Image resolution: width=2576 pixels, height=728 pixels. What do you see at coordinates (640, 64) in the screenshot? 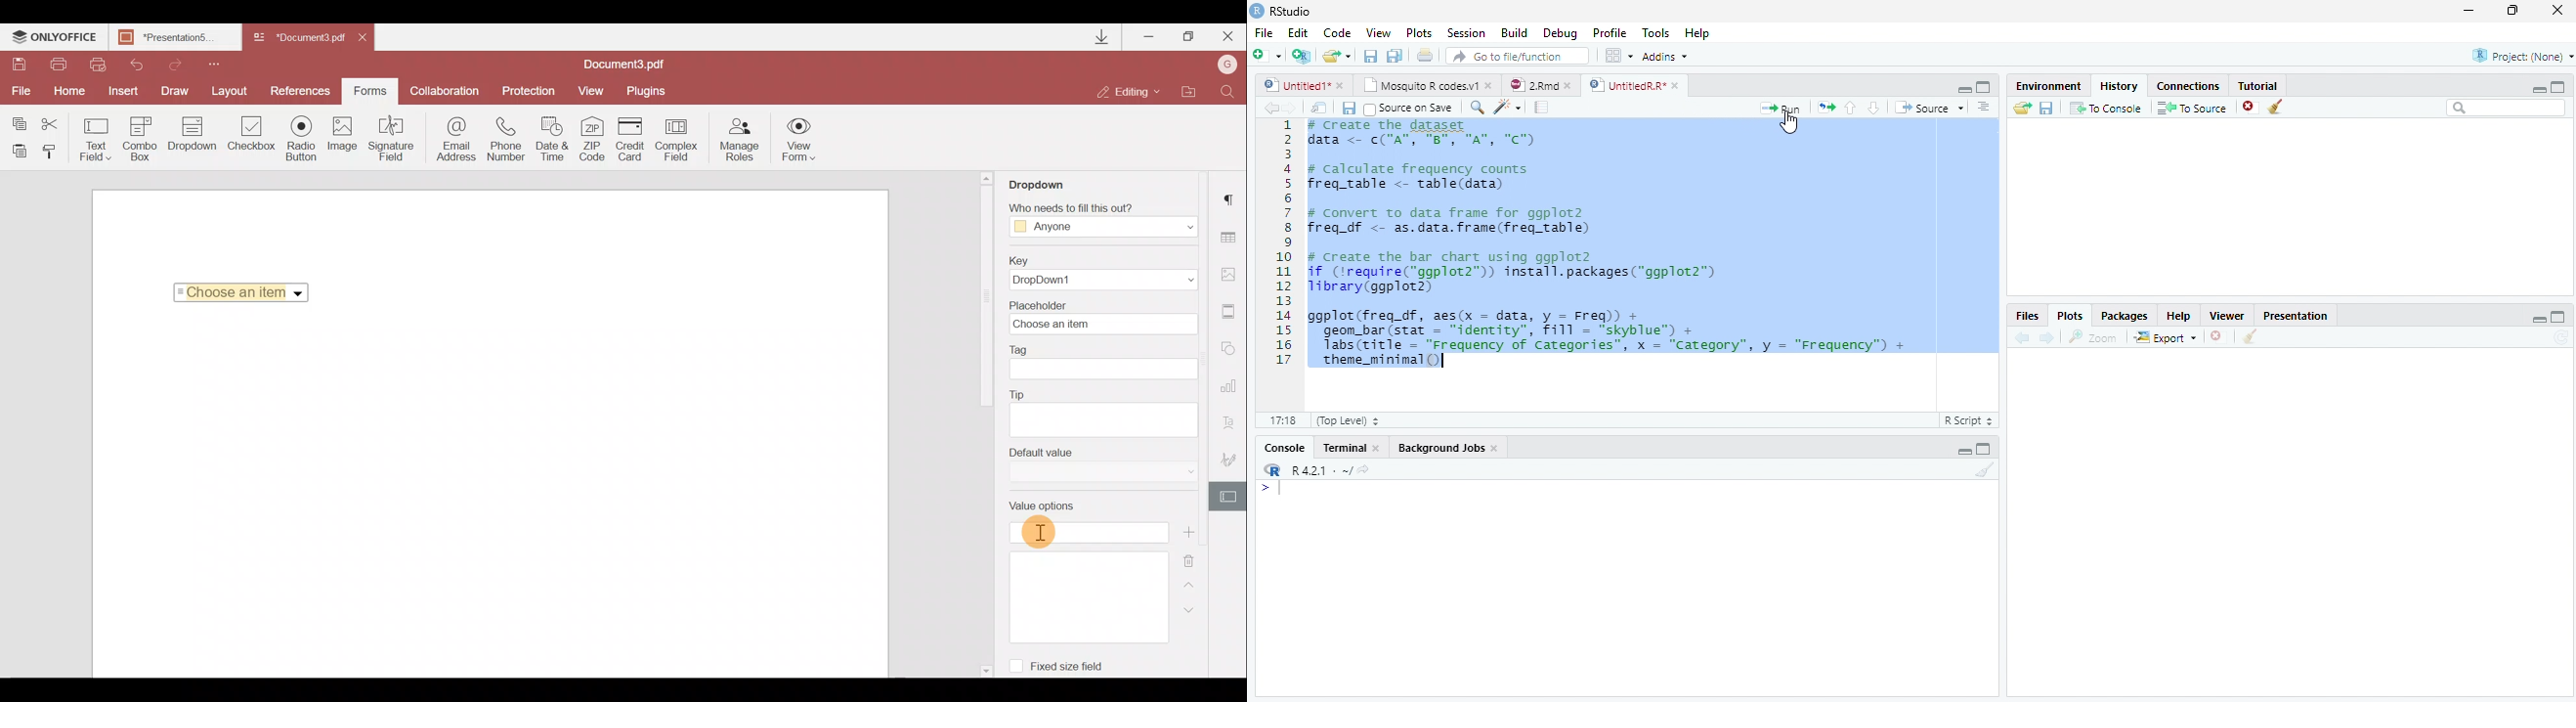
I see `Document3.pdf` at bounding box center [640, 64].